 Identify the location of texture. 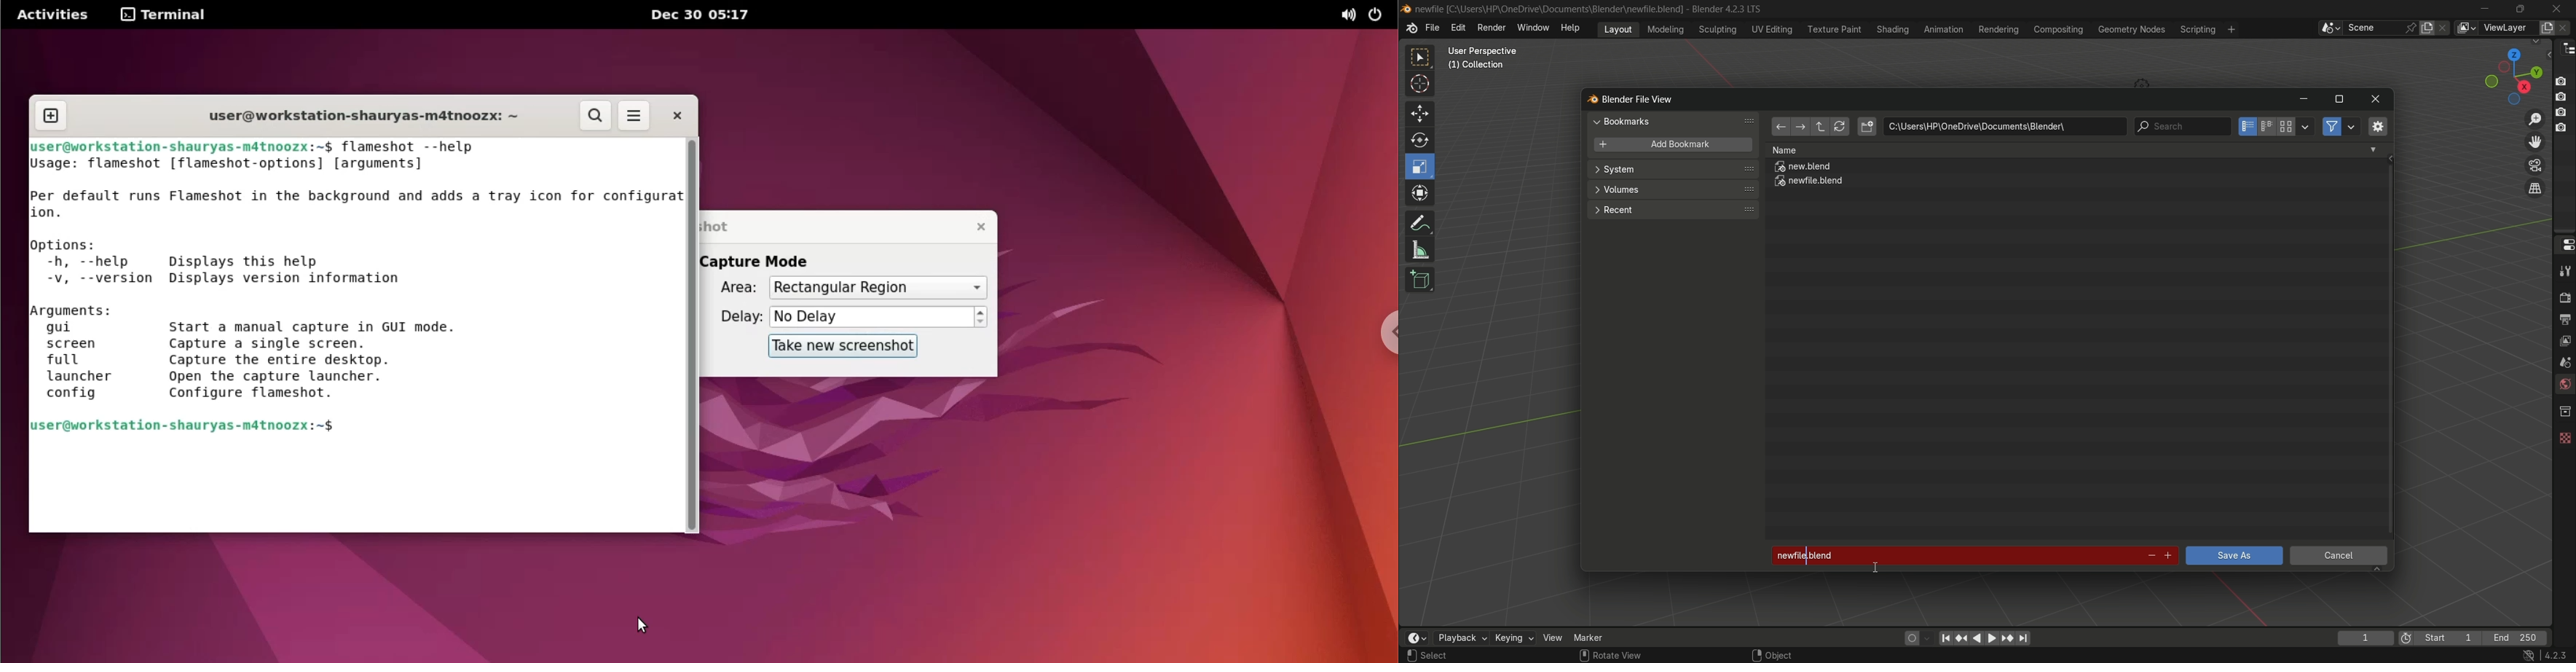
(2564, 435).